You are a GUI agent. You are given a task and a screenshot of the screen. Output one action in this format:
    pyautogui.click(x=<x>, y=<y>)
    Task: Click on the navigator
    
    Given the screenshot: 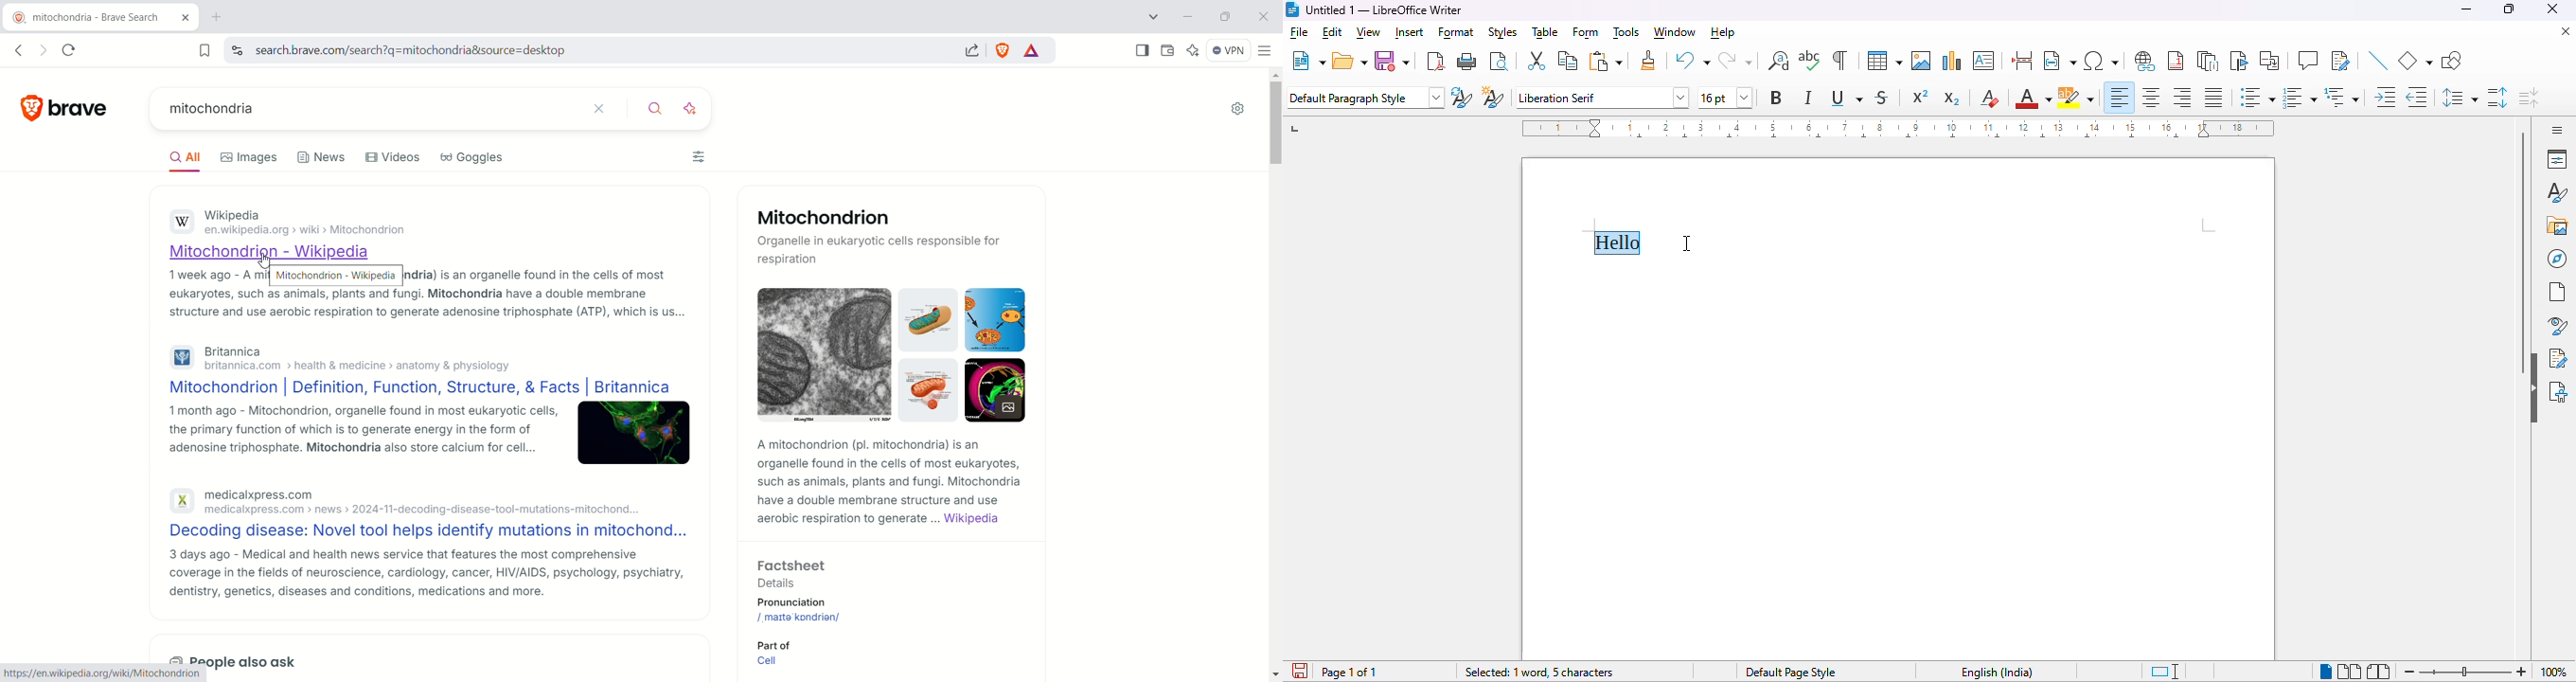 What is the action you would take?
    pyautogui.click(x=2557, y=259)
    